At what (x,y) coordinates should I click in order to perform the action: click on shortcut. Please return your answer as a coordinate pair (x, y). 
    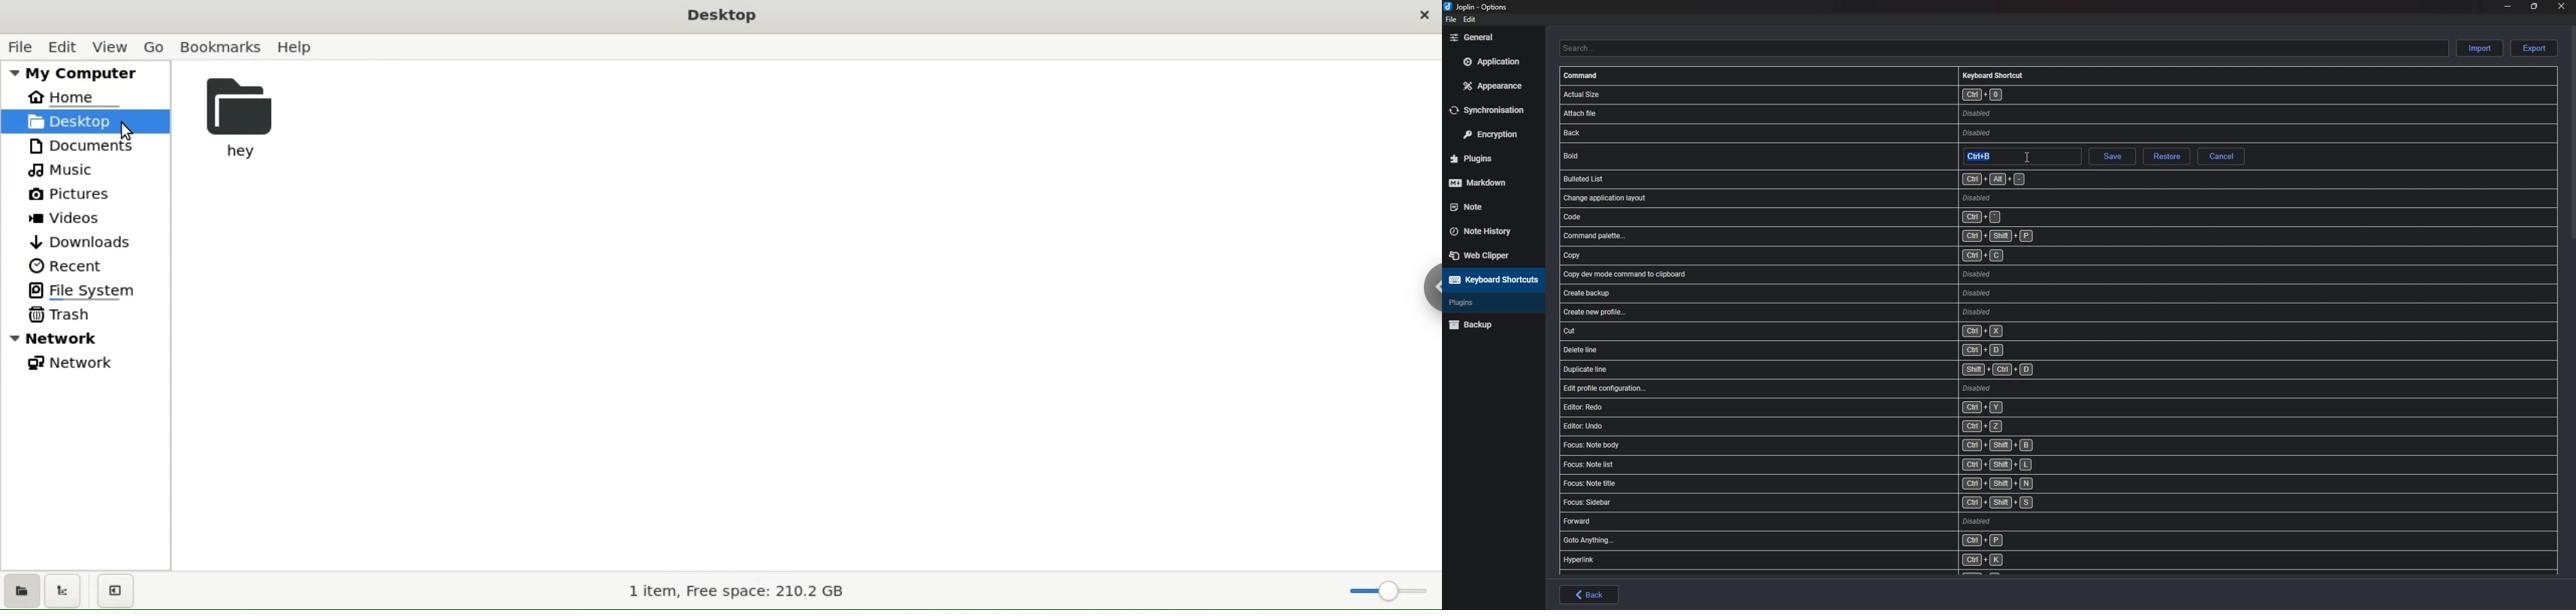
    Looking at the image, I should click on (1847, 313).